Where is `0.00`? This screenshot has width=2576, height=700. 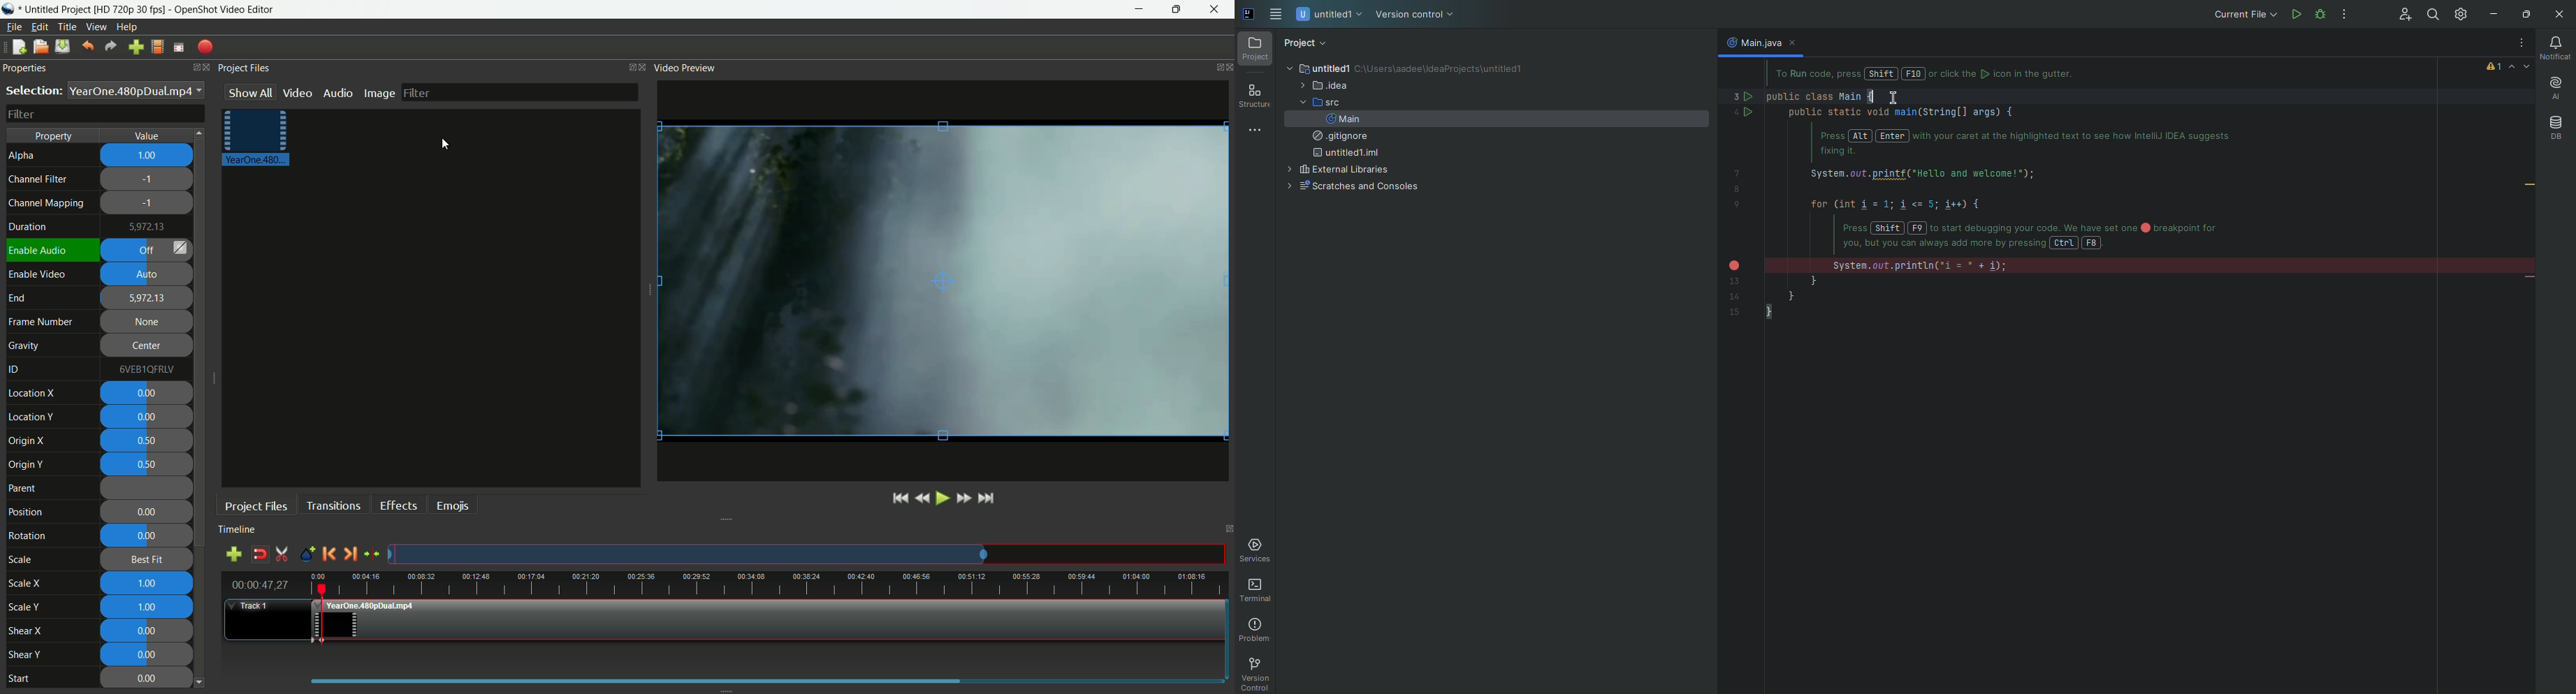
0.00 is located at coordinates (148, 417).